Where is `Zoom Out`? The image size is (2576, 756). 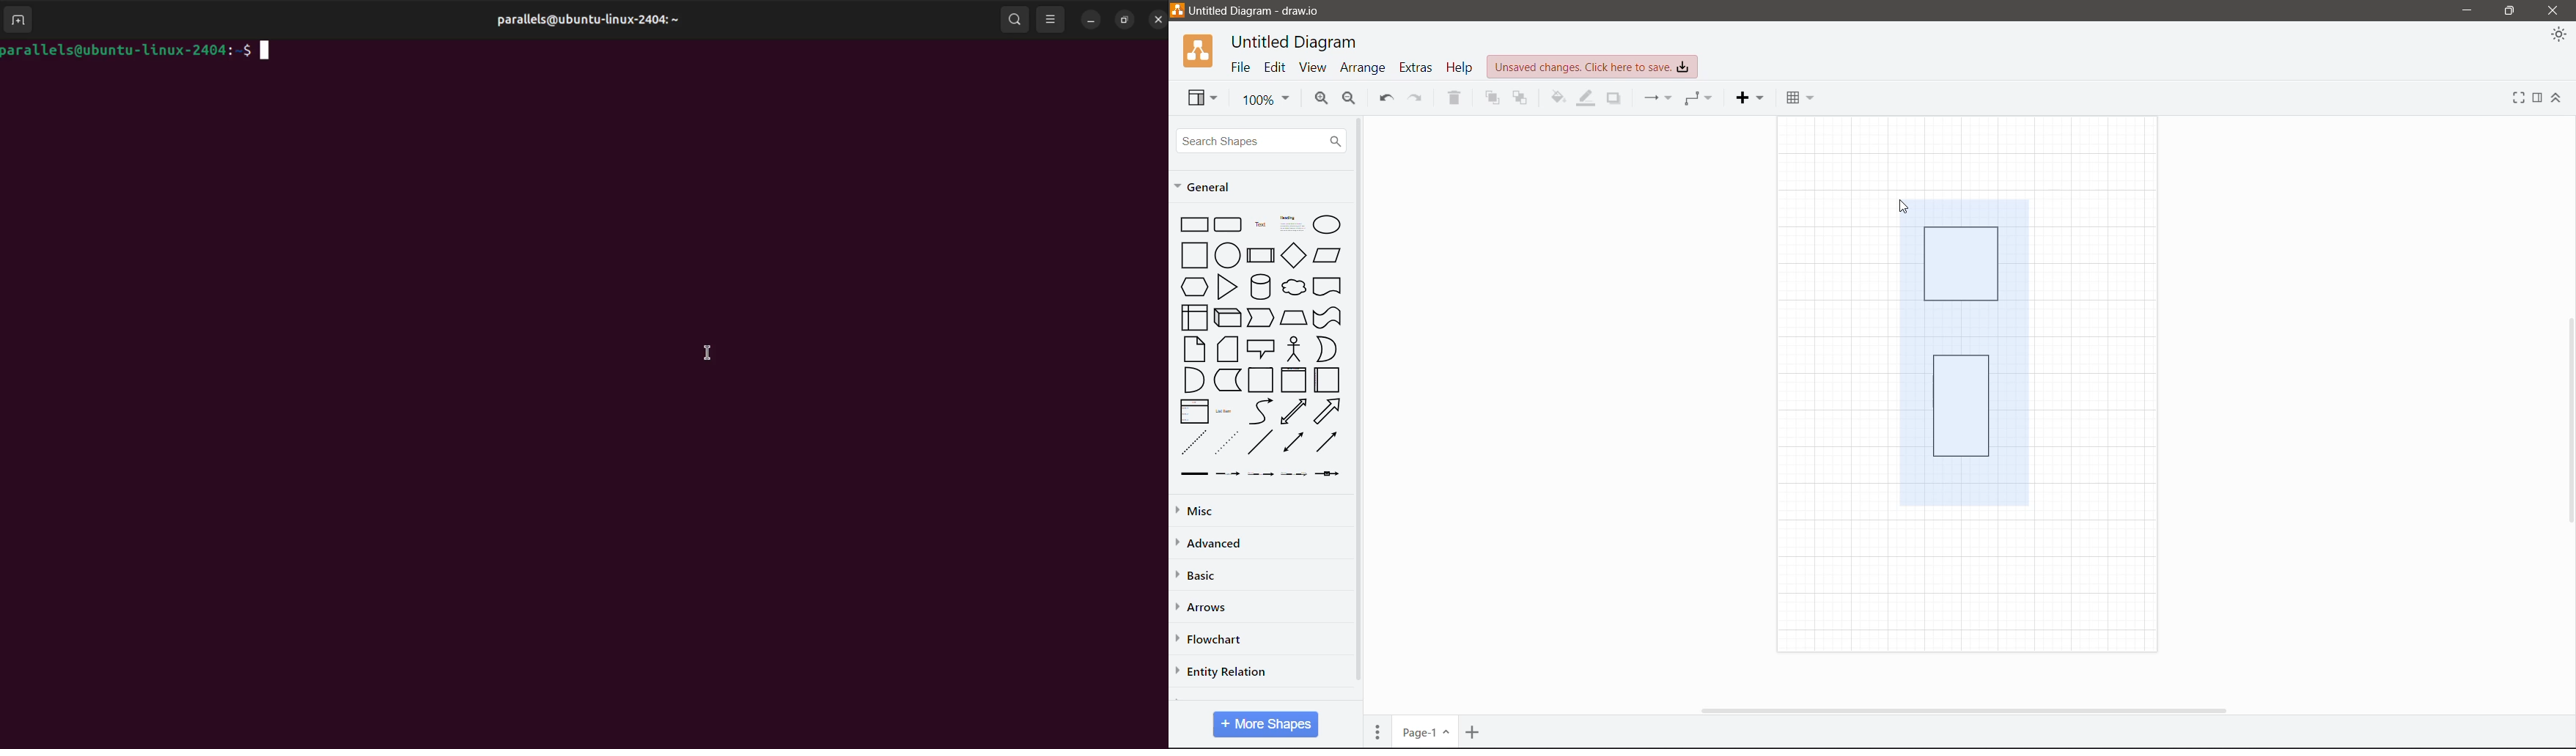
Zoom Out is located at coordinates (1351, 100).